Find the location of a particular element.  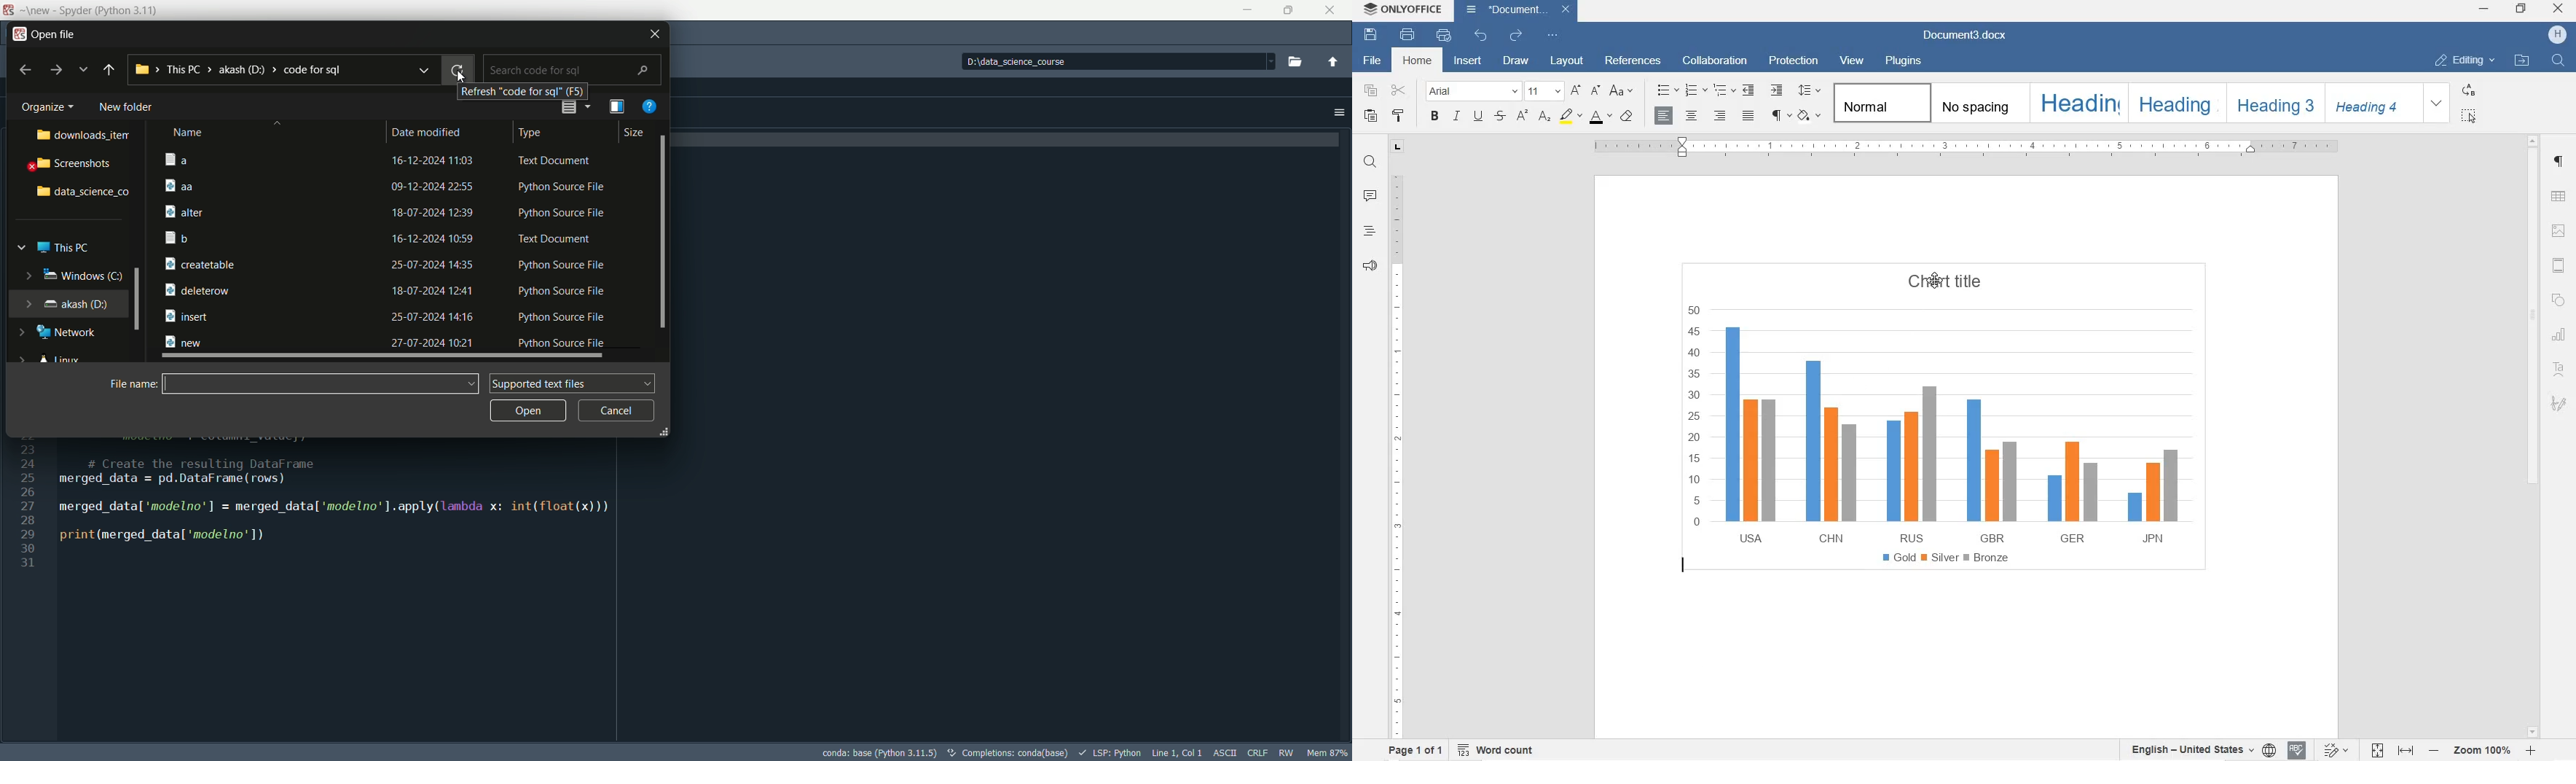

supported text files is located at coordinates (571, 385).